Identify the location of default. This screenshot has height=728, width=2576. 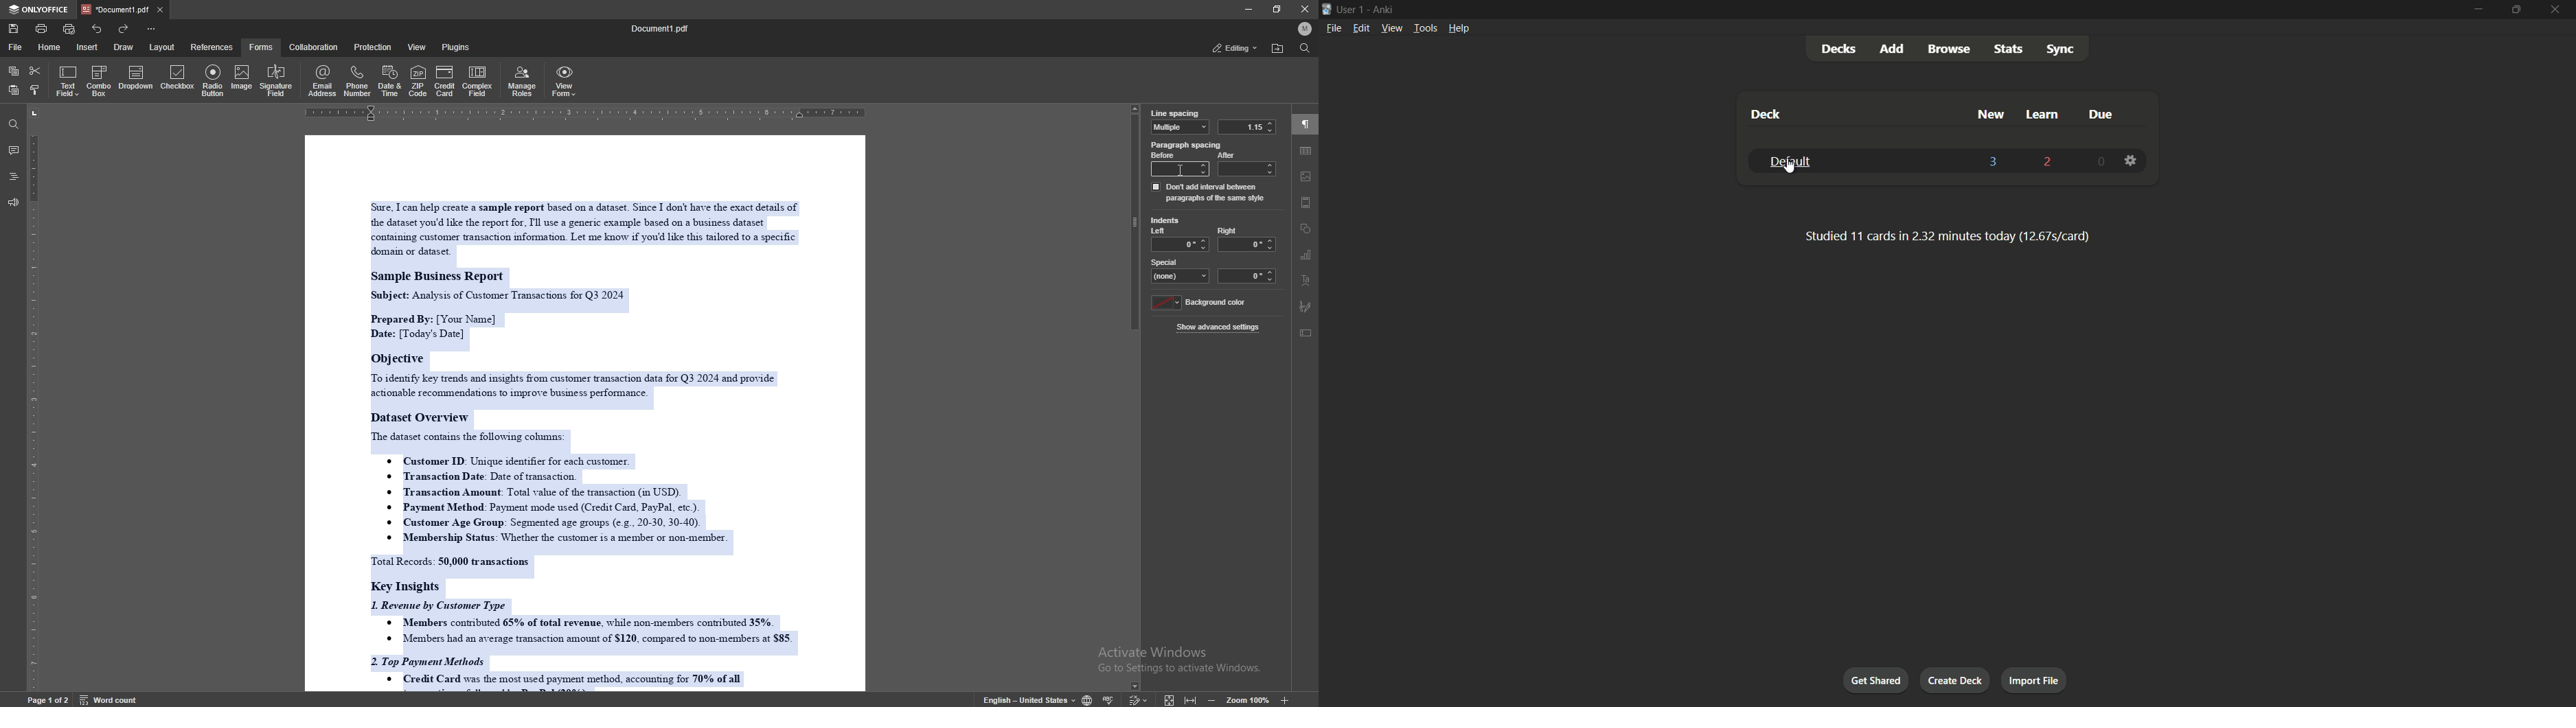
(1788, 160).